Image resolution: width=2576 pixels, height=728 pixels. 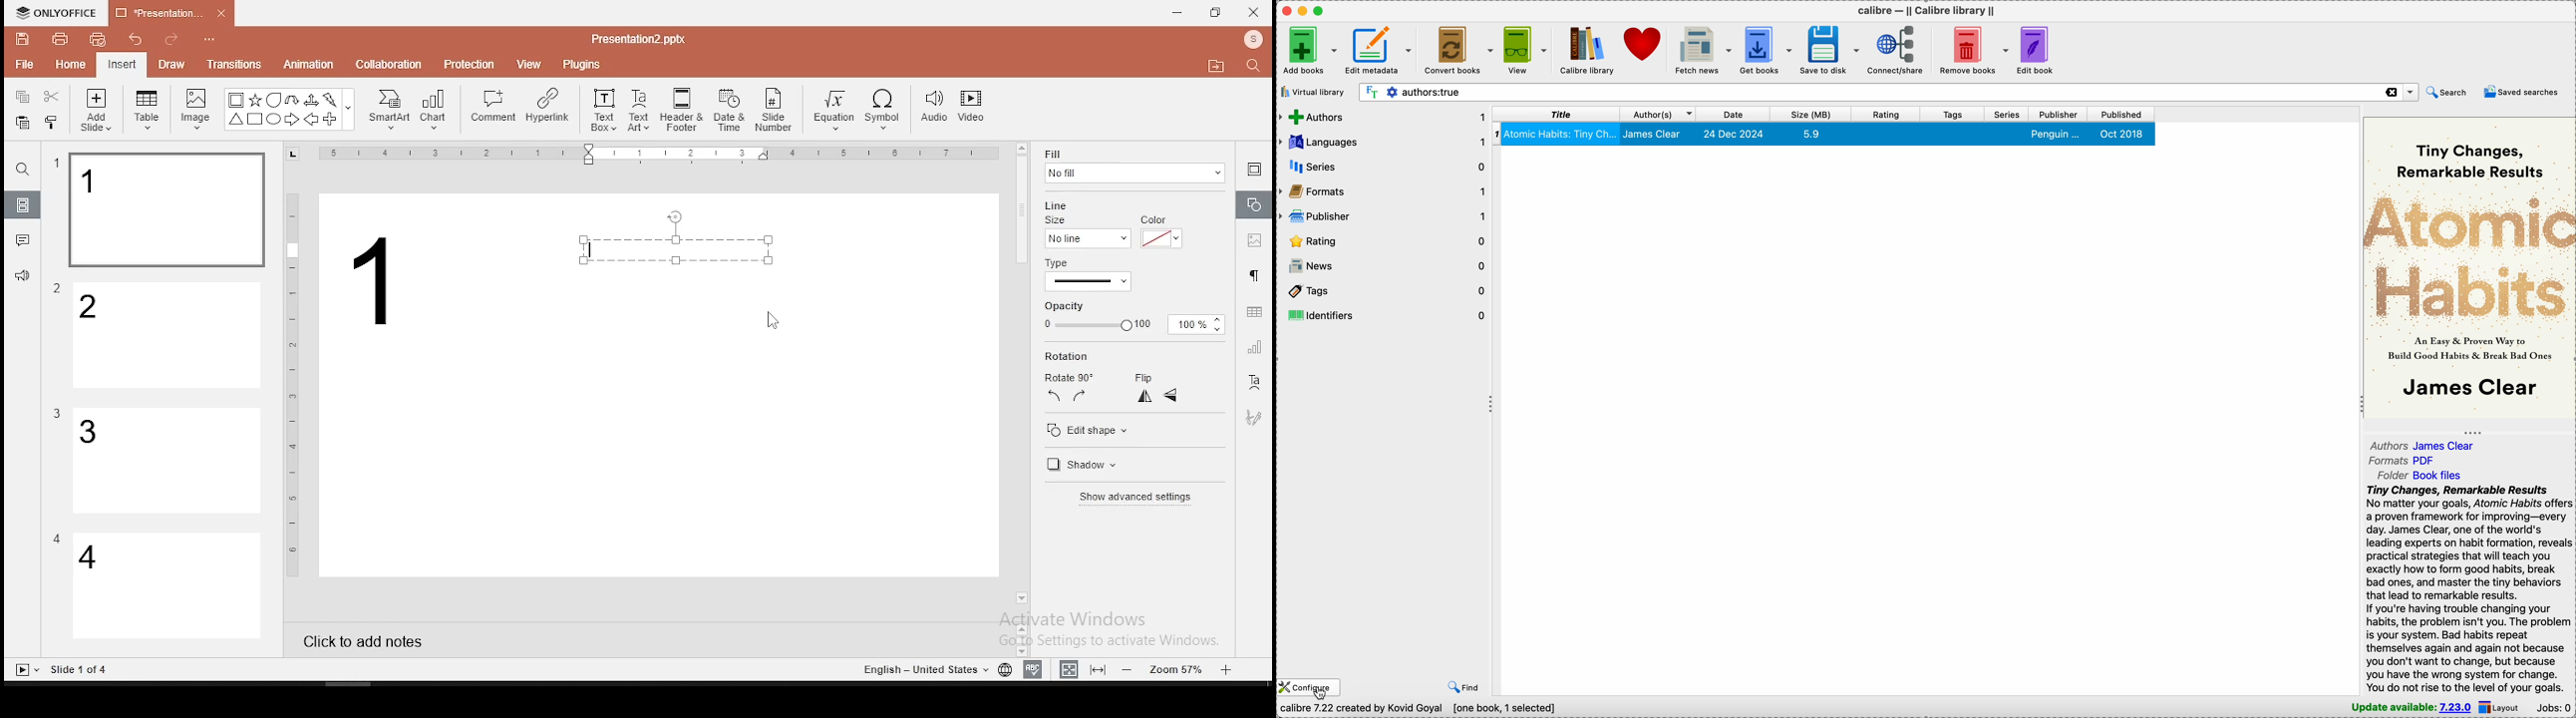 I want to click on text, so click(x=387, y=289).